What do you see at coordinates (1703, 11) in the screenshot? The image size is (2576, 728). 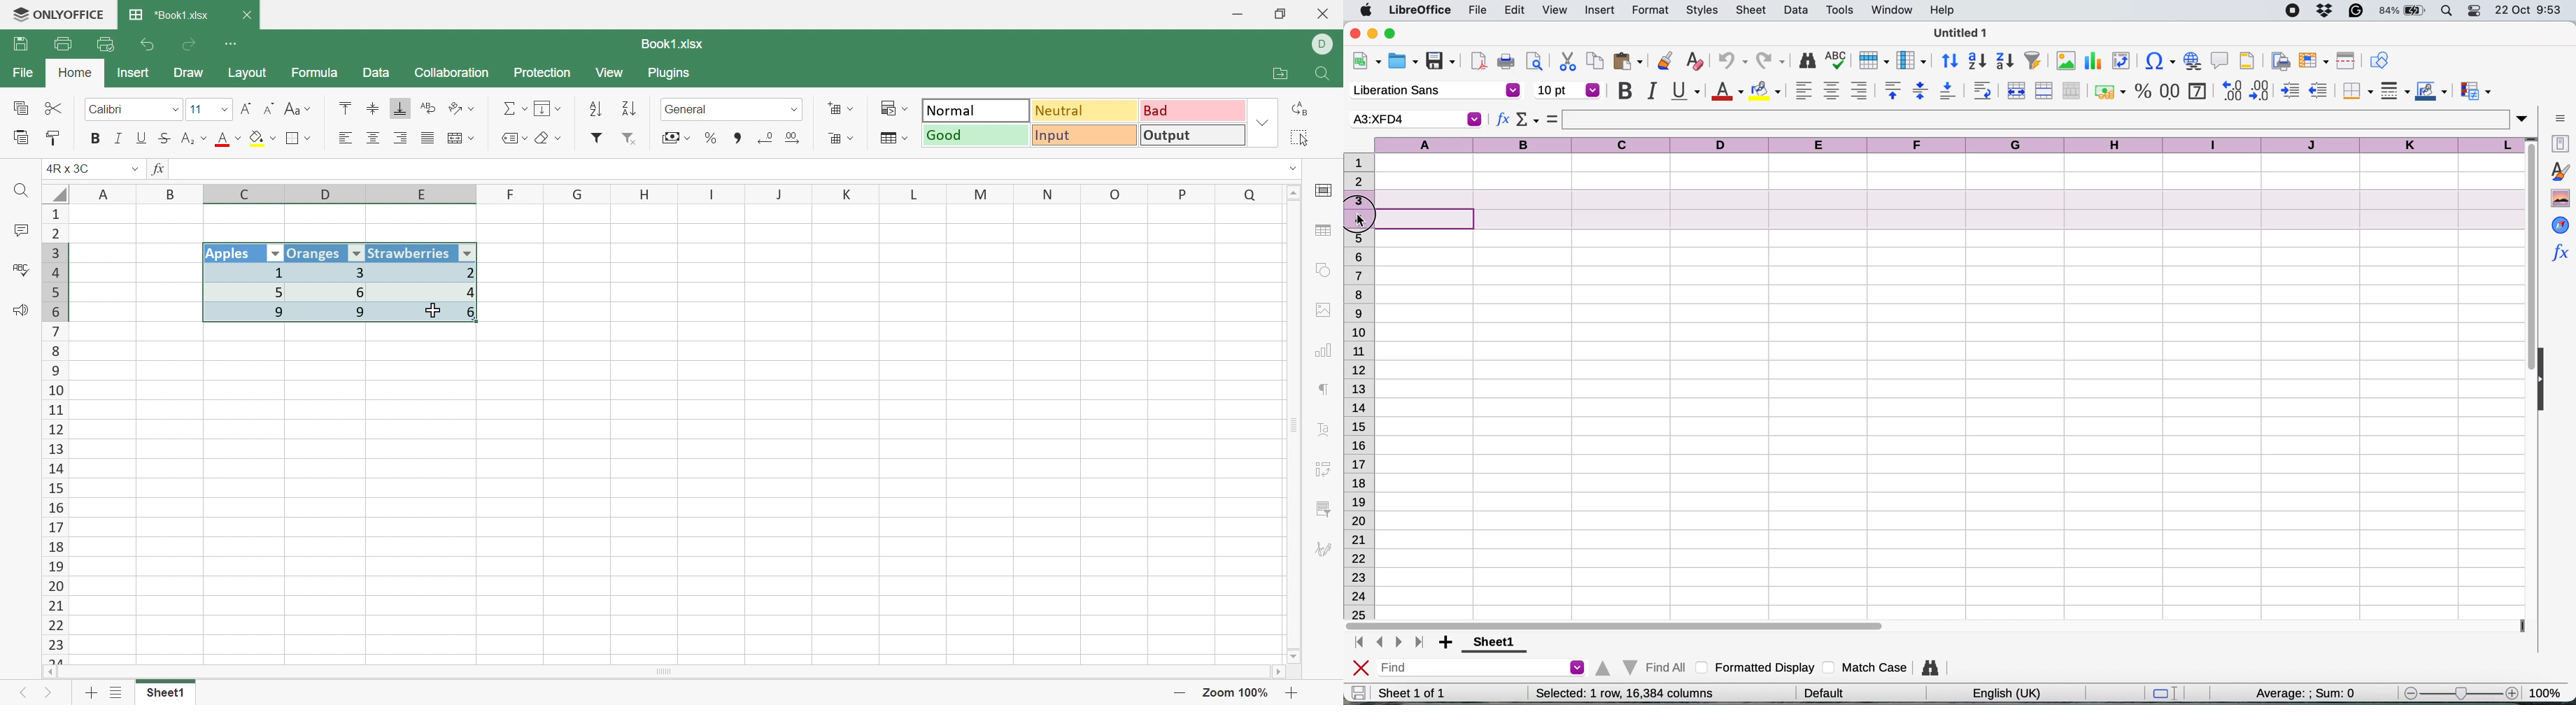 I see `styles` at bounding box center [1703, 11].